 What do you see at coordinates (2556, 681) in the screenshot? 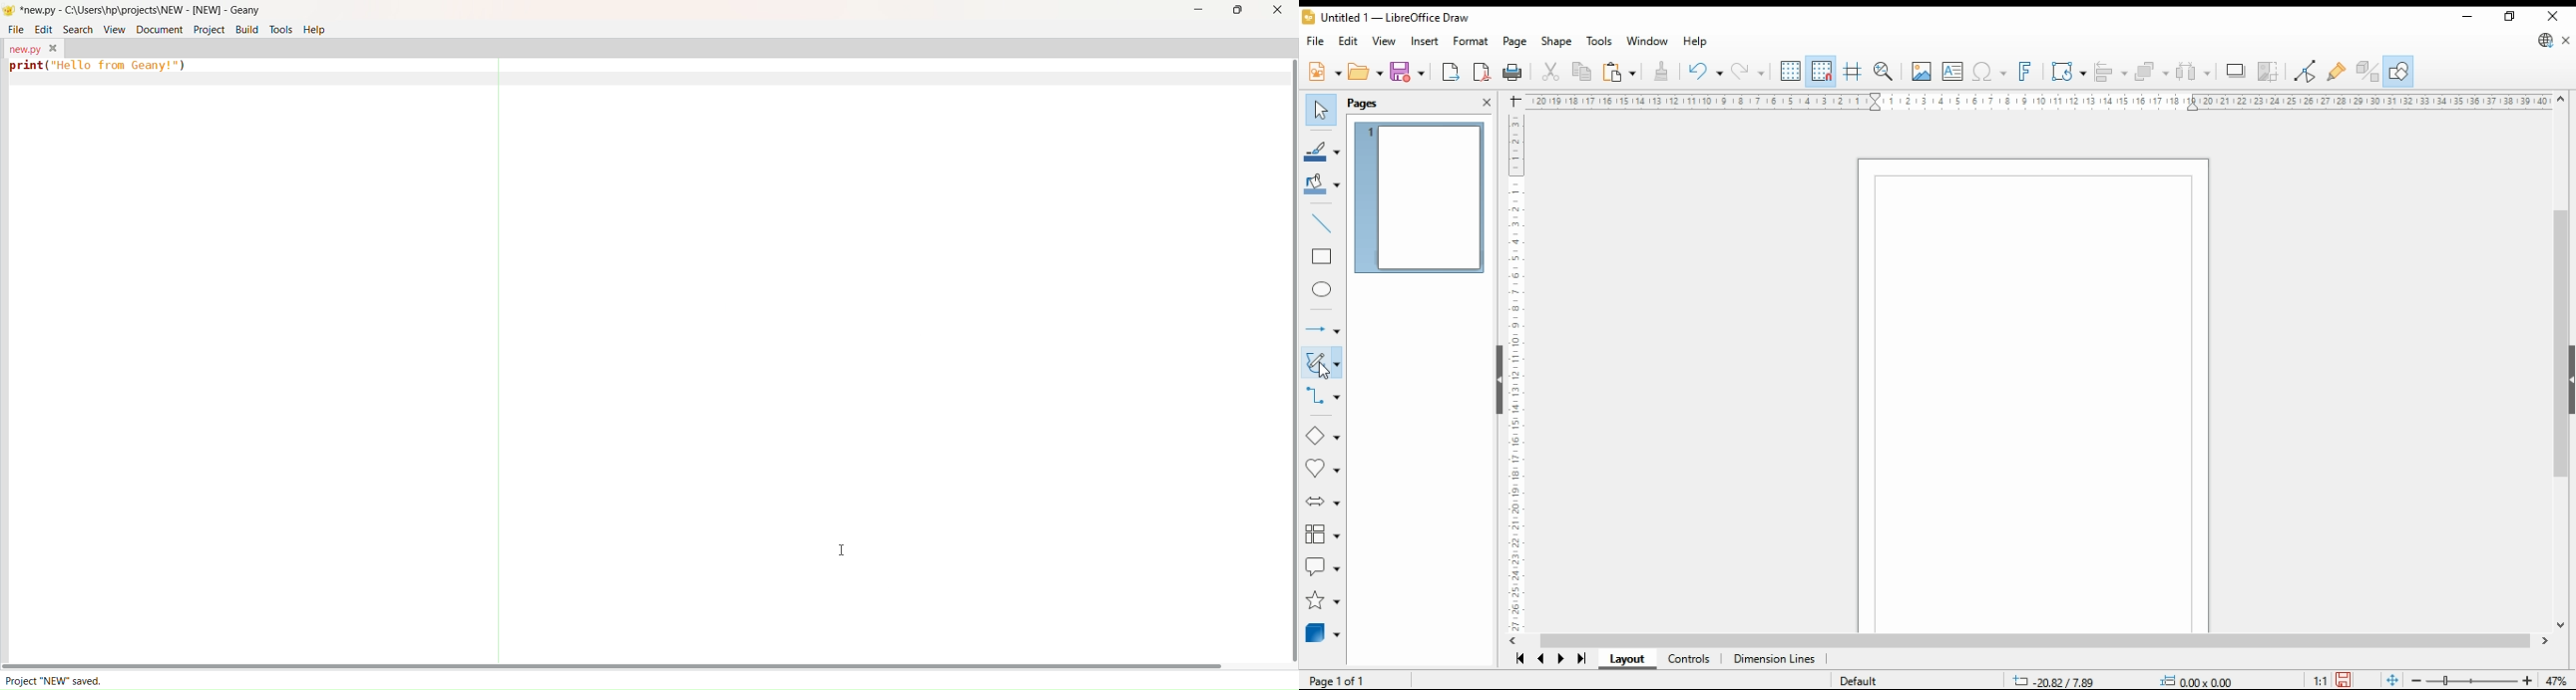
I see `zoom factor` at bounding box center [2556, 681].